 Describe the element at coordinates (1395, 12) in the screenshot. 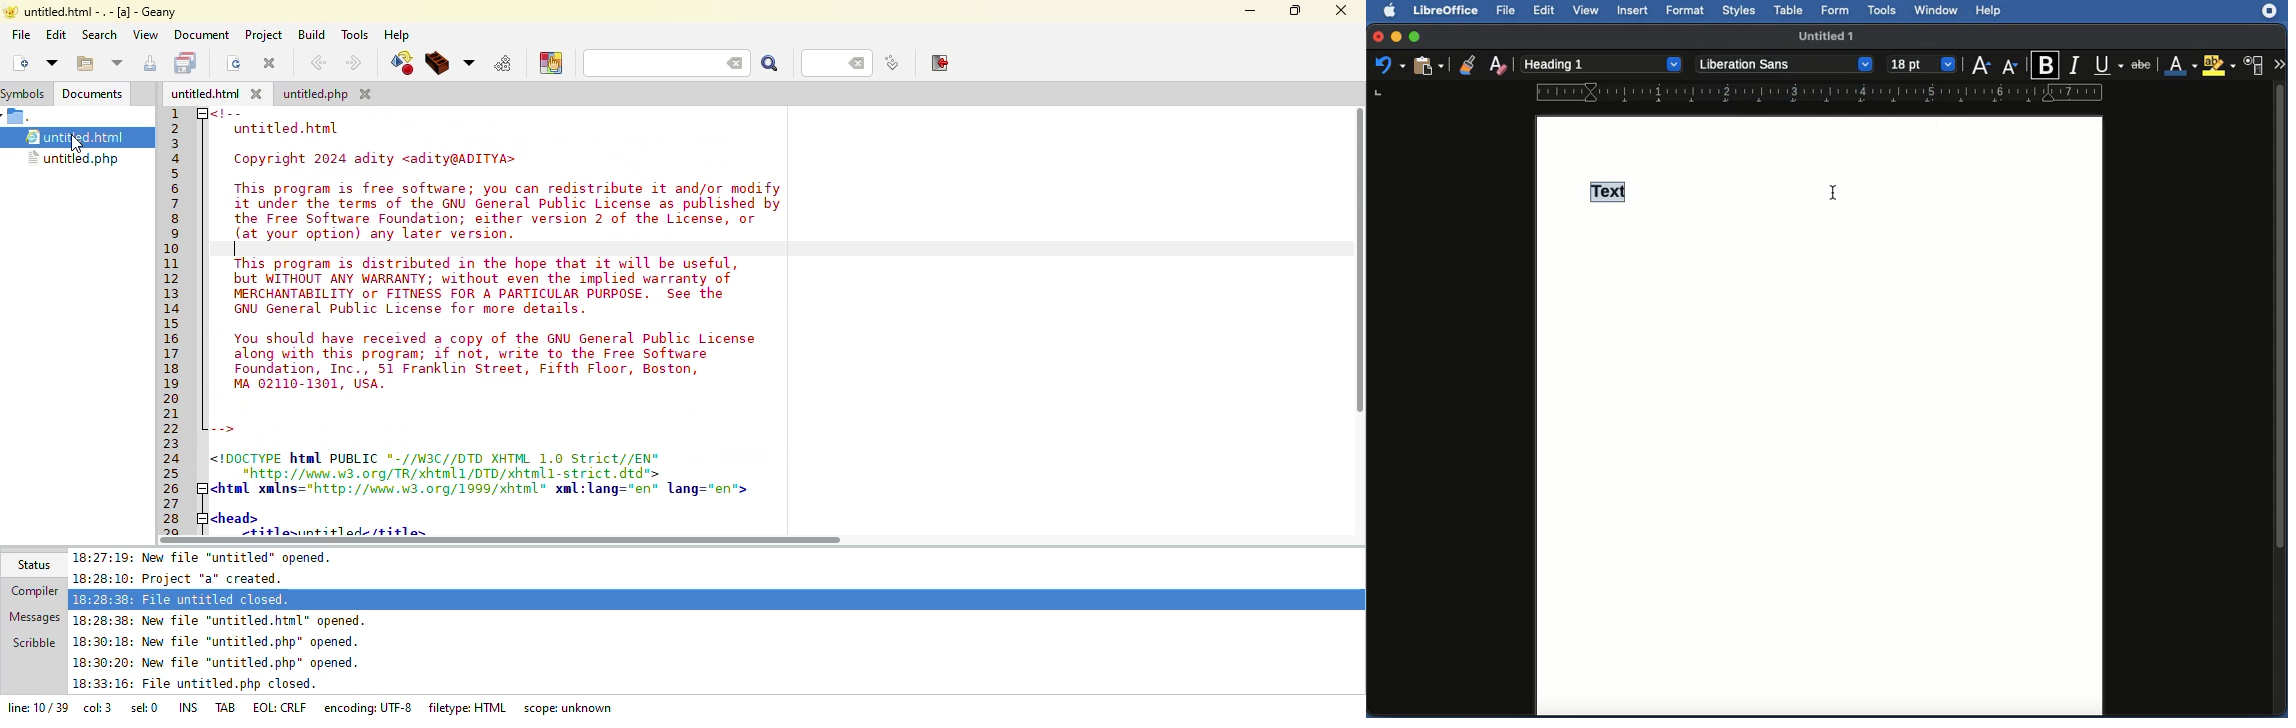

I see `Apple logo` at that location.